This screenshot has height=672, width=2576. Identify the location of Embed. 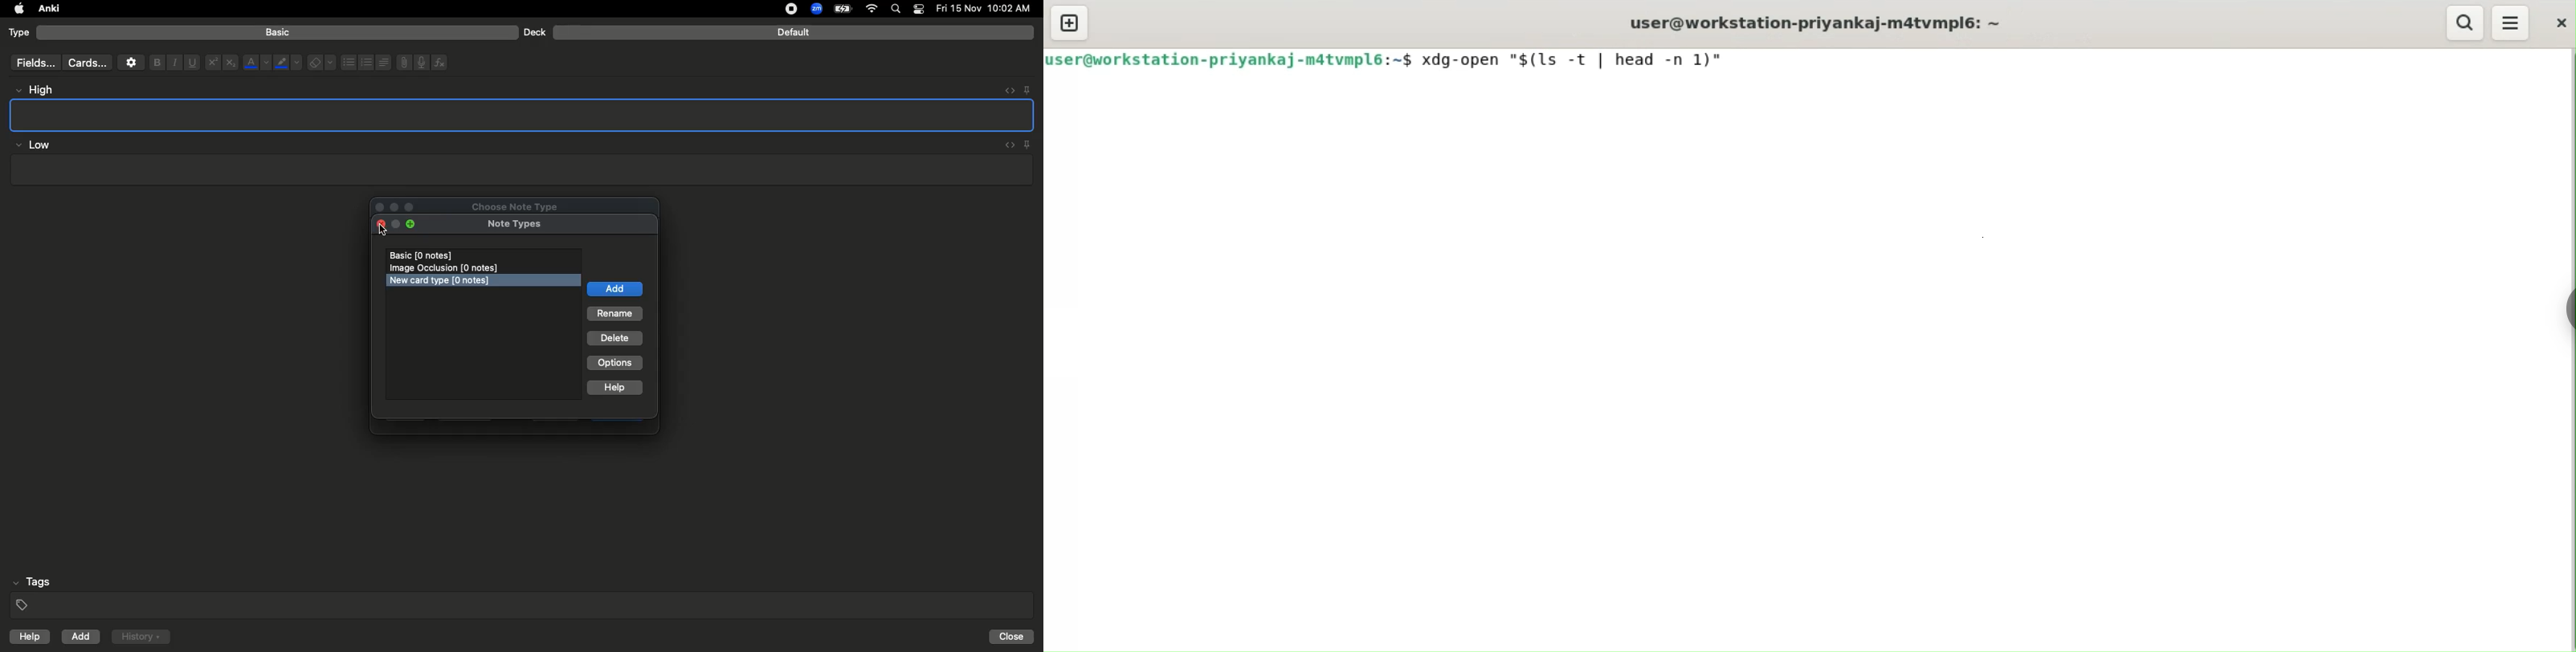
(1007, 146).